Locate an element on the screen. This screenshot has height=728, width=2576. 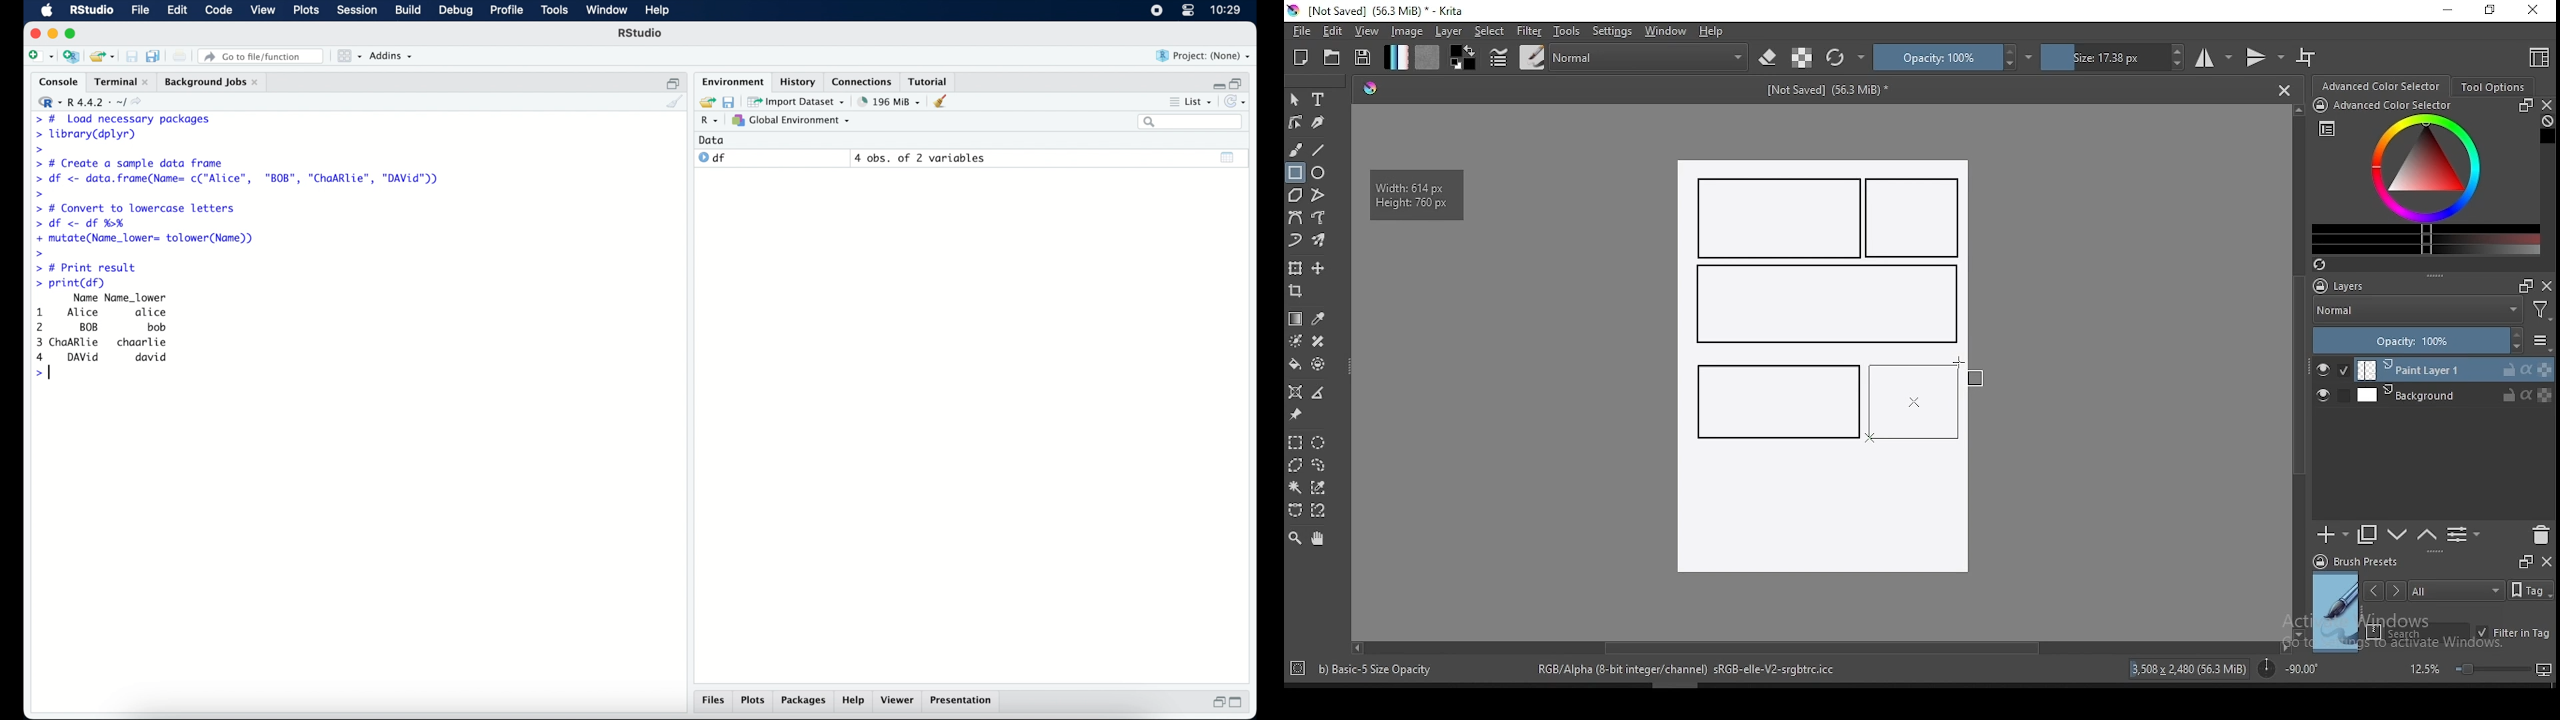
presentation is located at coordinates (963, 701).